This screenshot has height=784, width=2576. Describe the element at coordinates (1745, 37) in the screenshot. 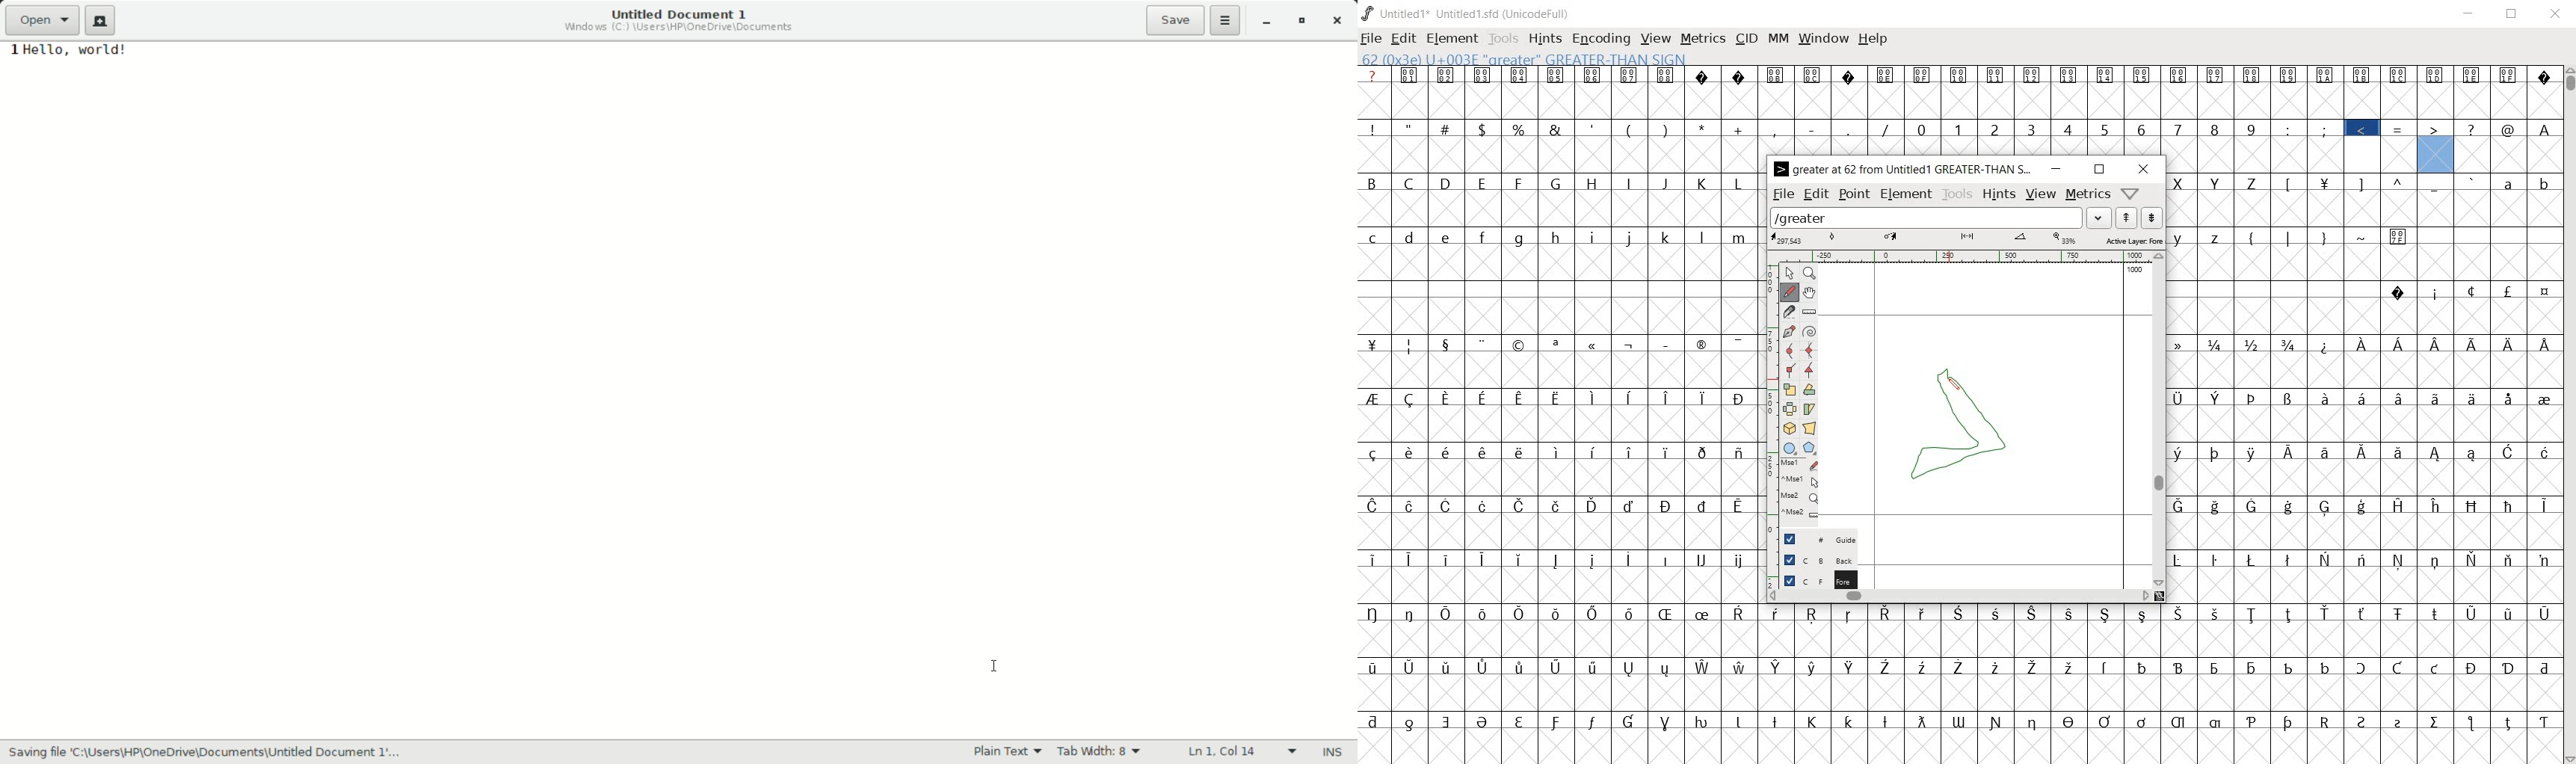

I see `cid` at that location.